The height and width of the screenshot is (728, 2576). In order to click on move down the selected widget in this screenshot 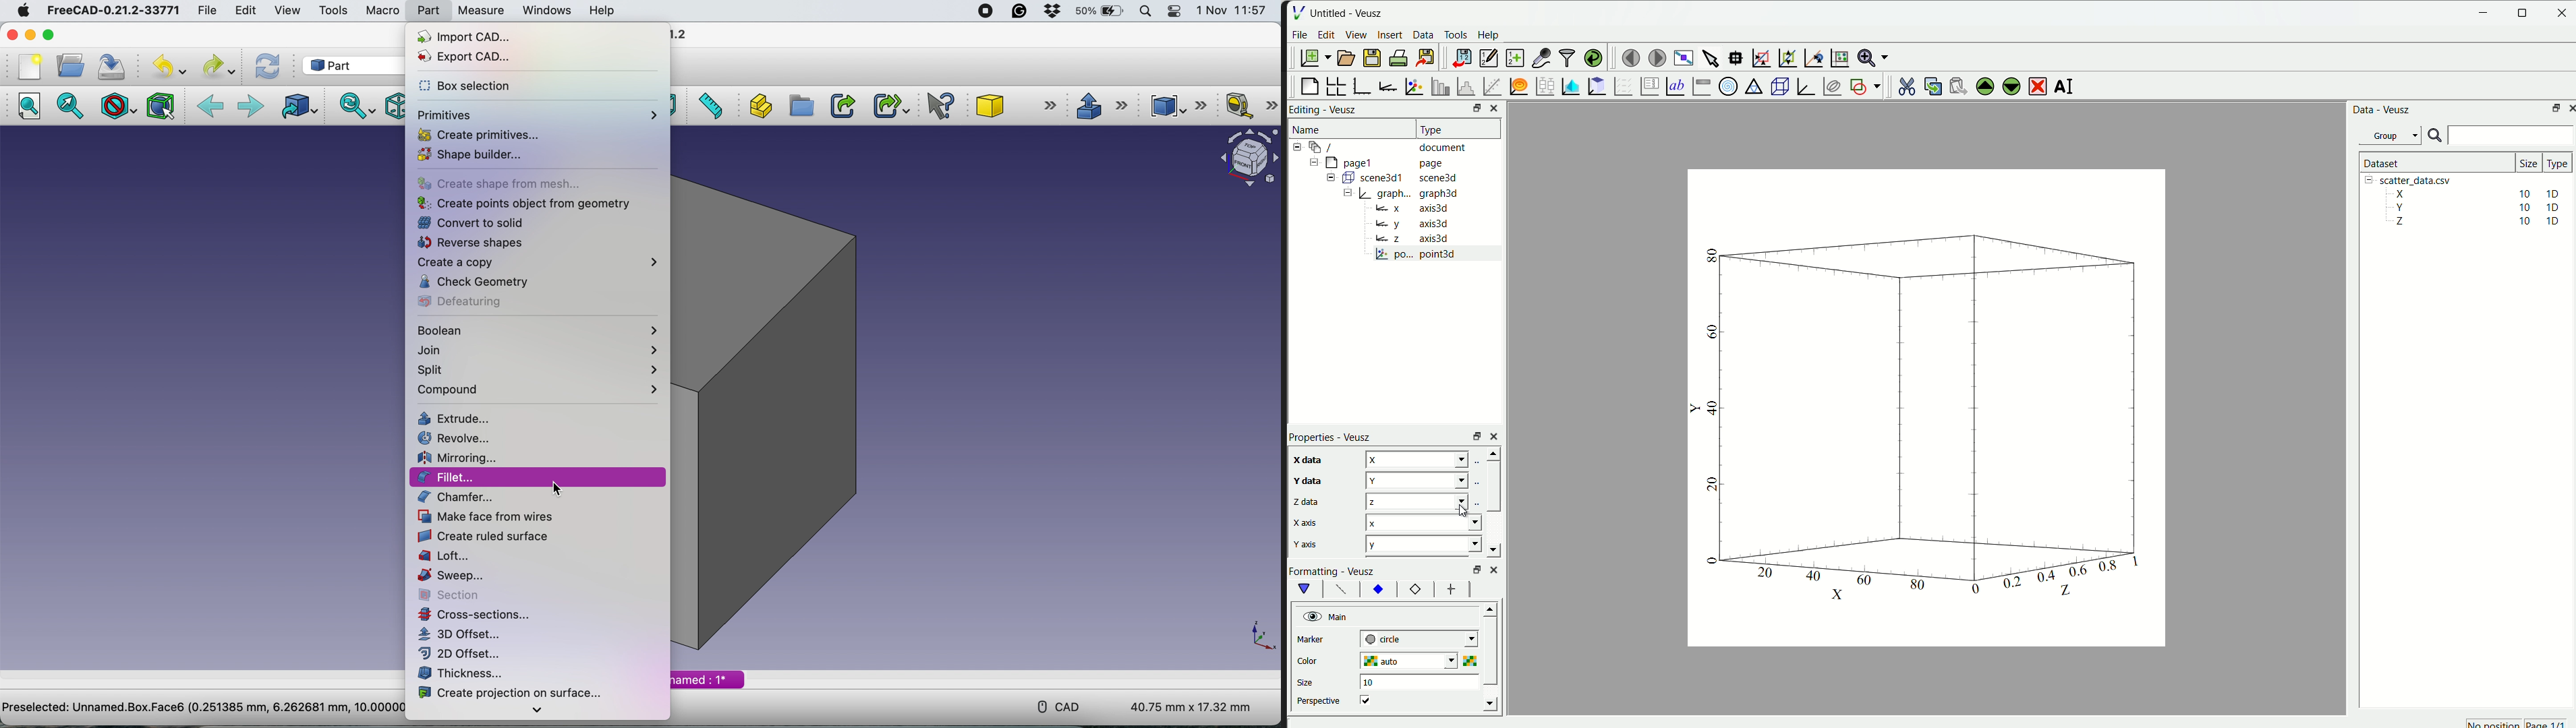, I will do `click(2010, 88)`.